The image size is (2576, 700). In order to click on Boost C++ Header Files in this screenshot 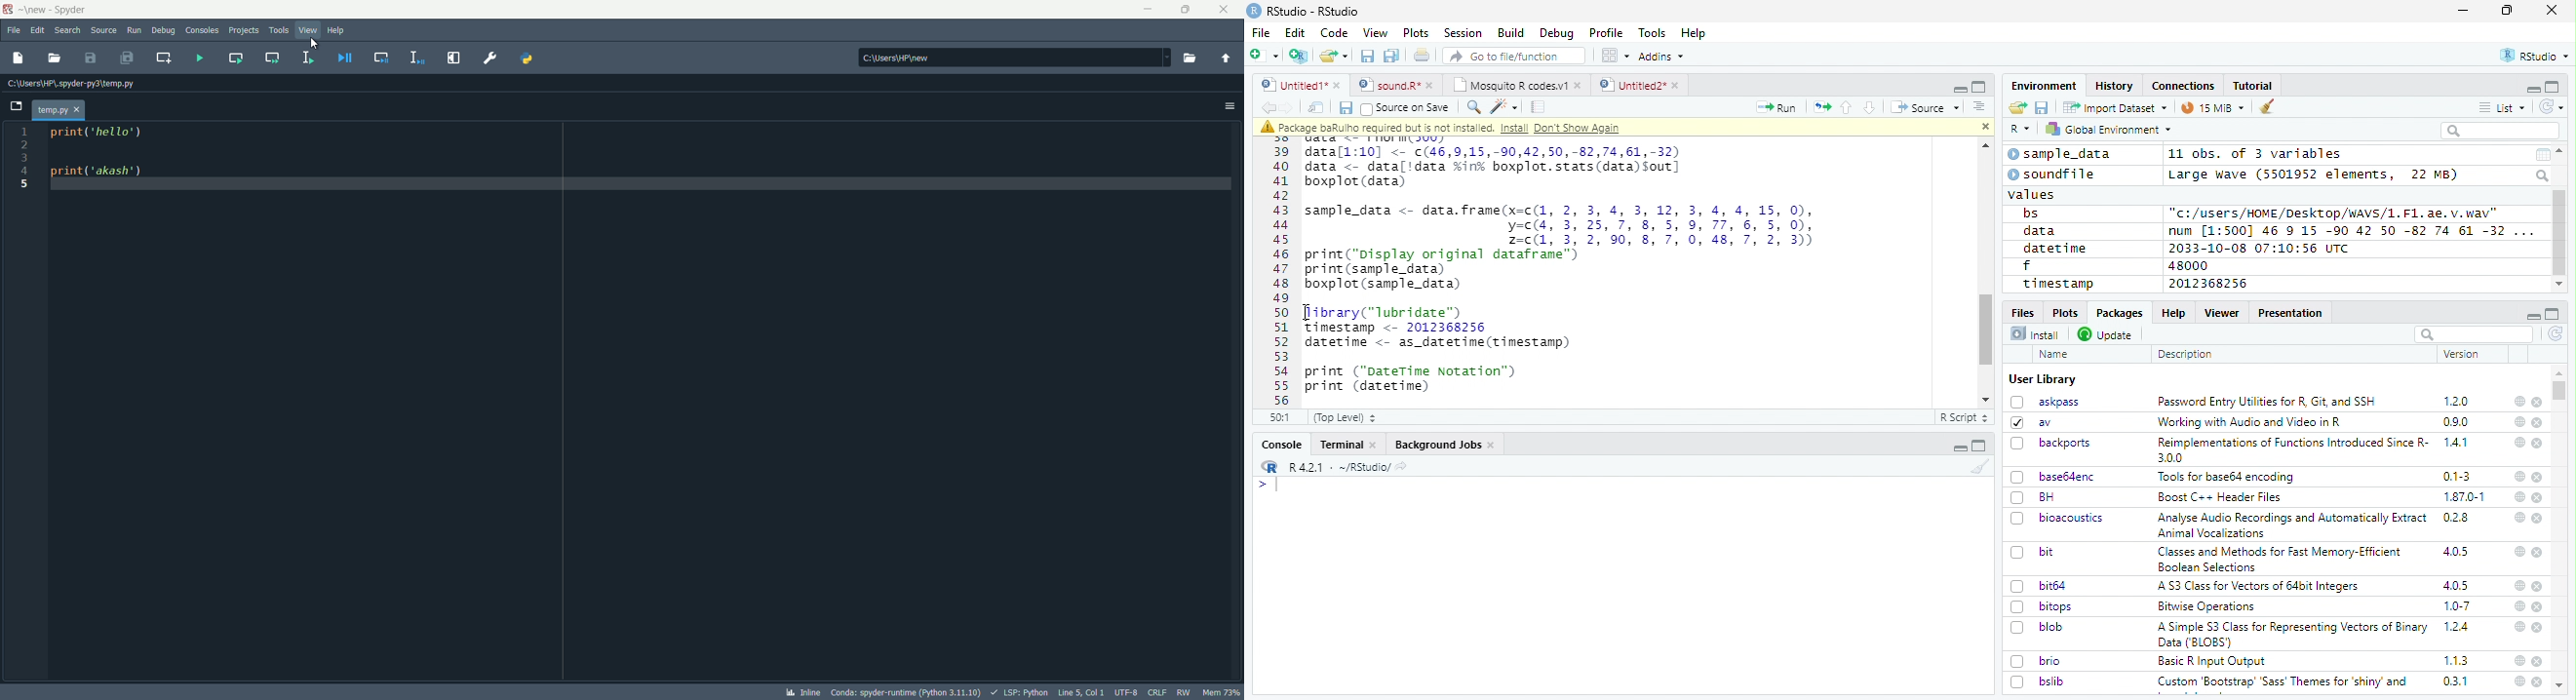, I will do `click(2217, 498)`.